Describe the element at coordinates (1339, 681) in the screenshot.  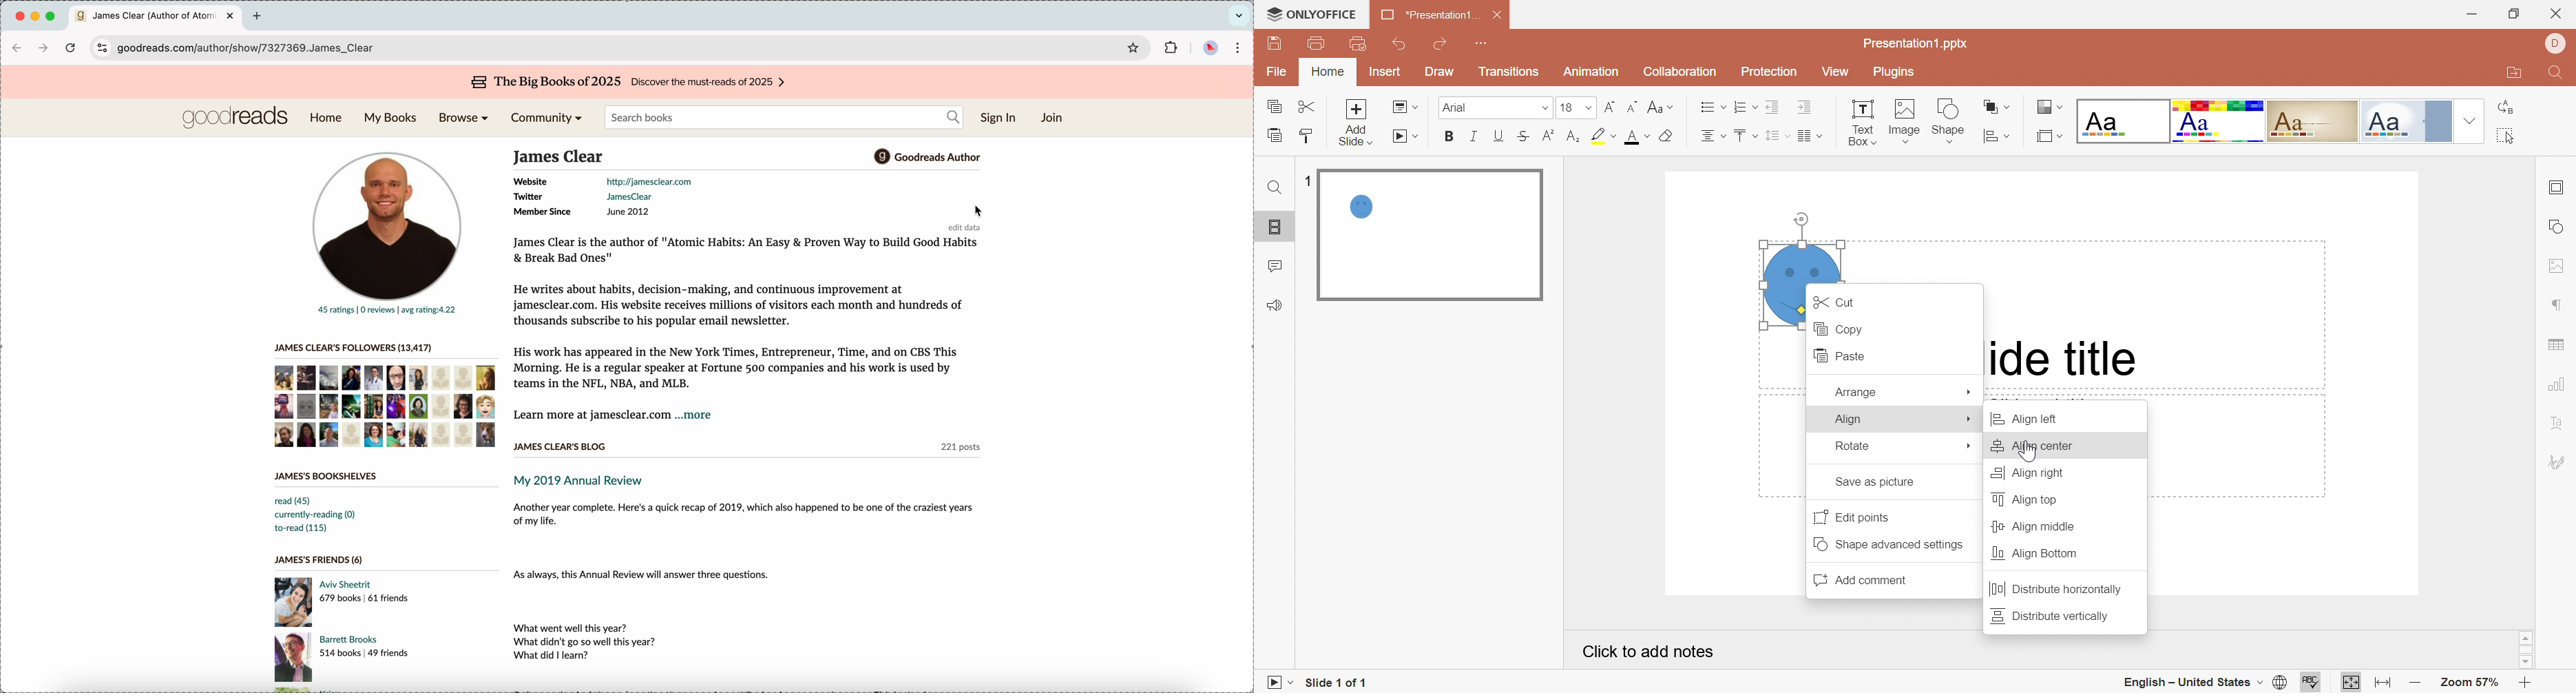
I see `Slide 1 of 1` at that location.